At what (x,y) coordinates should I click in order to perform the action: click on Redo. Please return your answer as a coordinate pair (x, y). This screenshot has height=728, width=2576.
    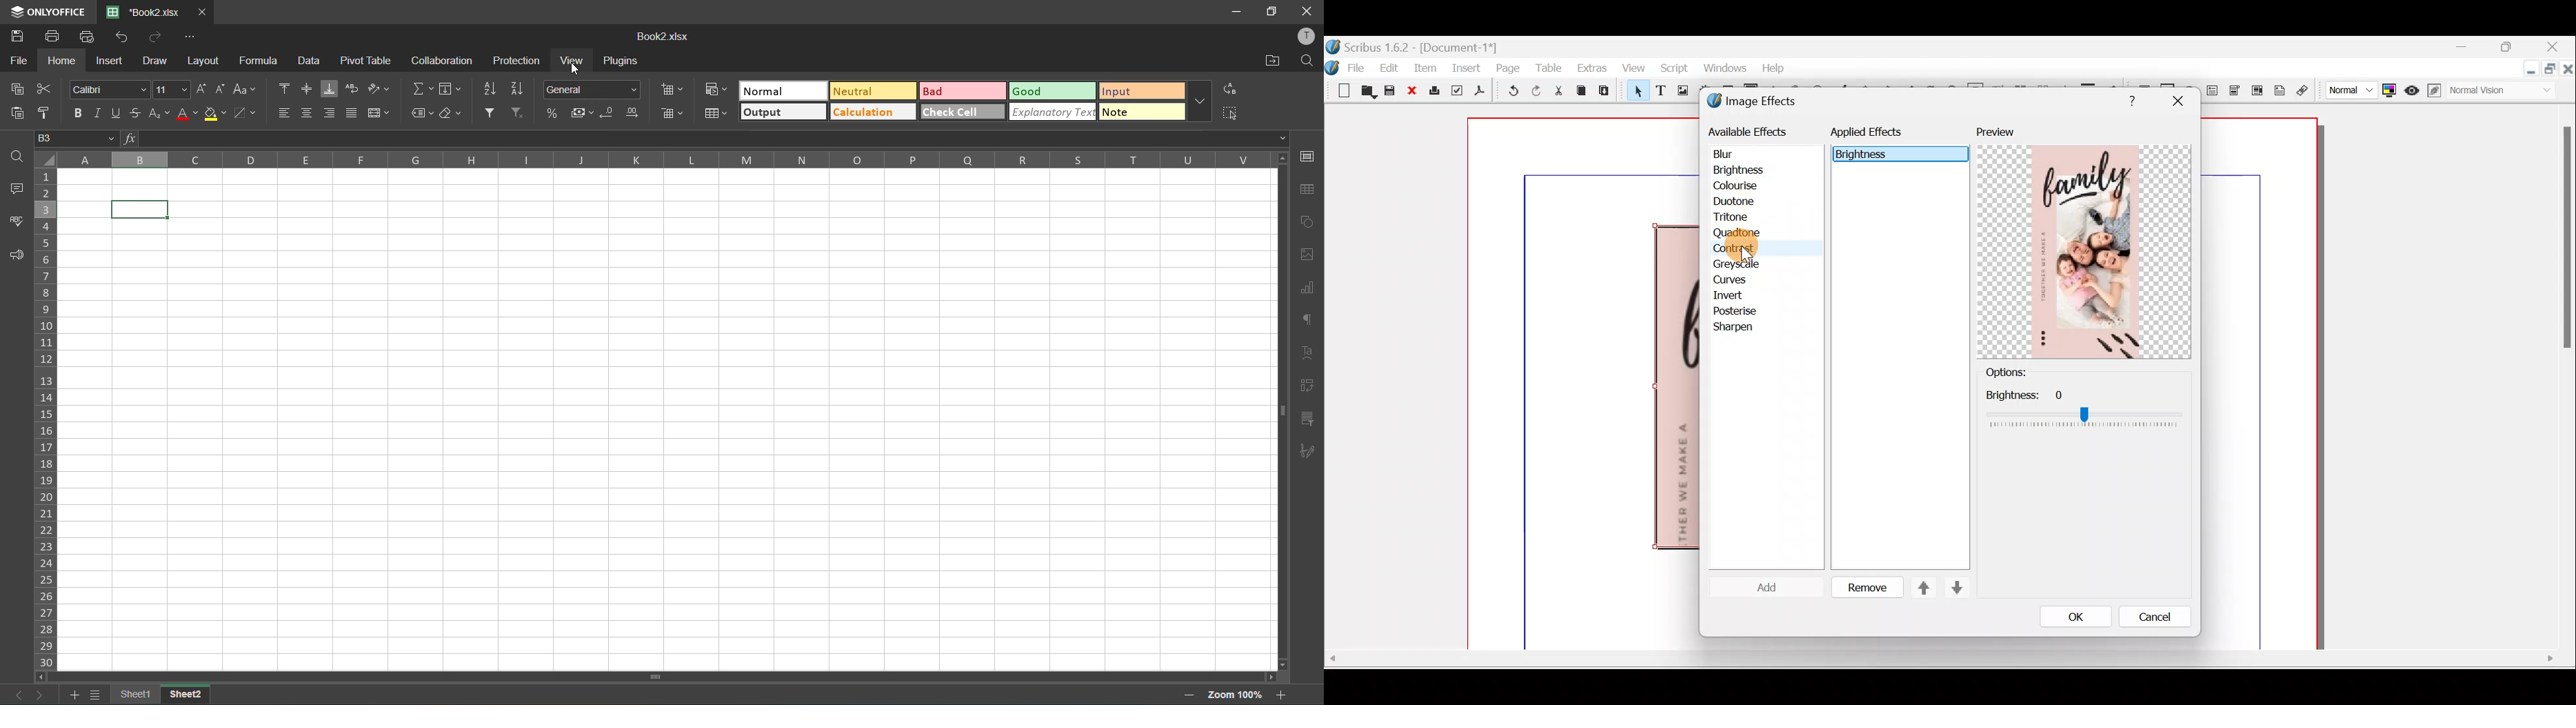
    Looking at the image, I should click on (1536, 90).